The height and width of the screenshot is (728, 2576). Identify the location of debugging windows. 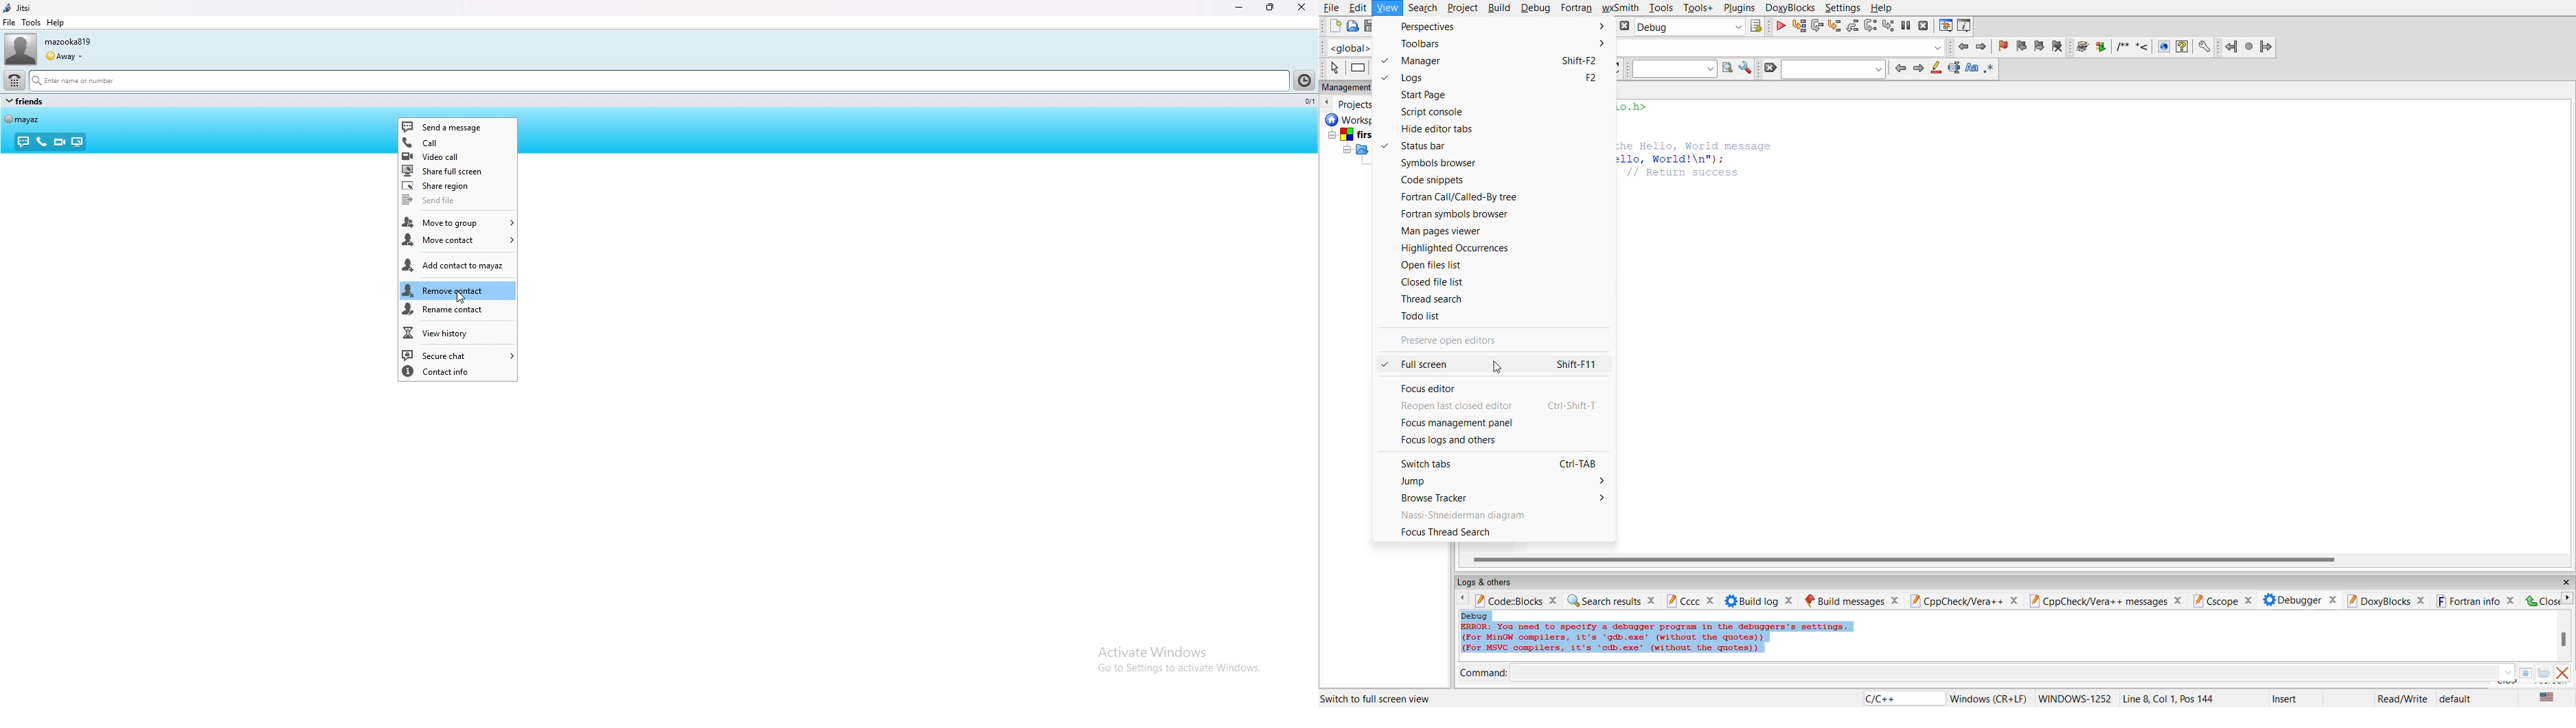
(1945, 26).